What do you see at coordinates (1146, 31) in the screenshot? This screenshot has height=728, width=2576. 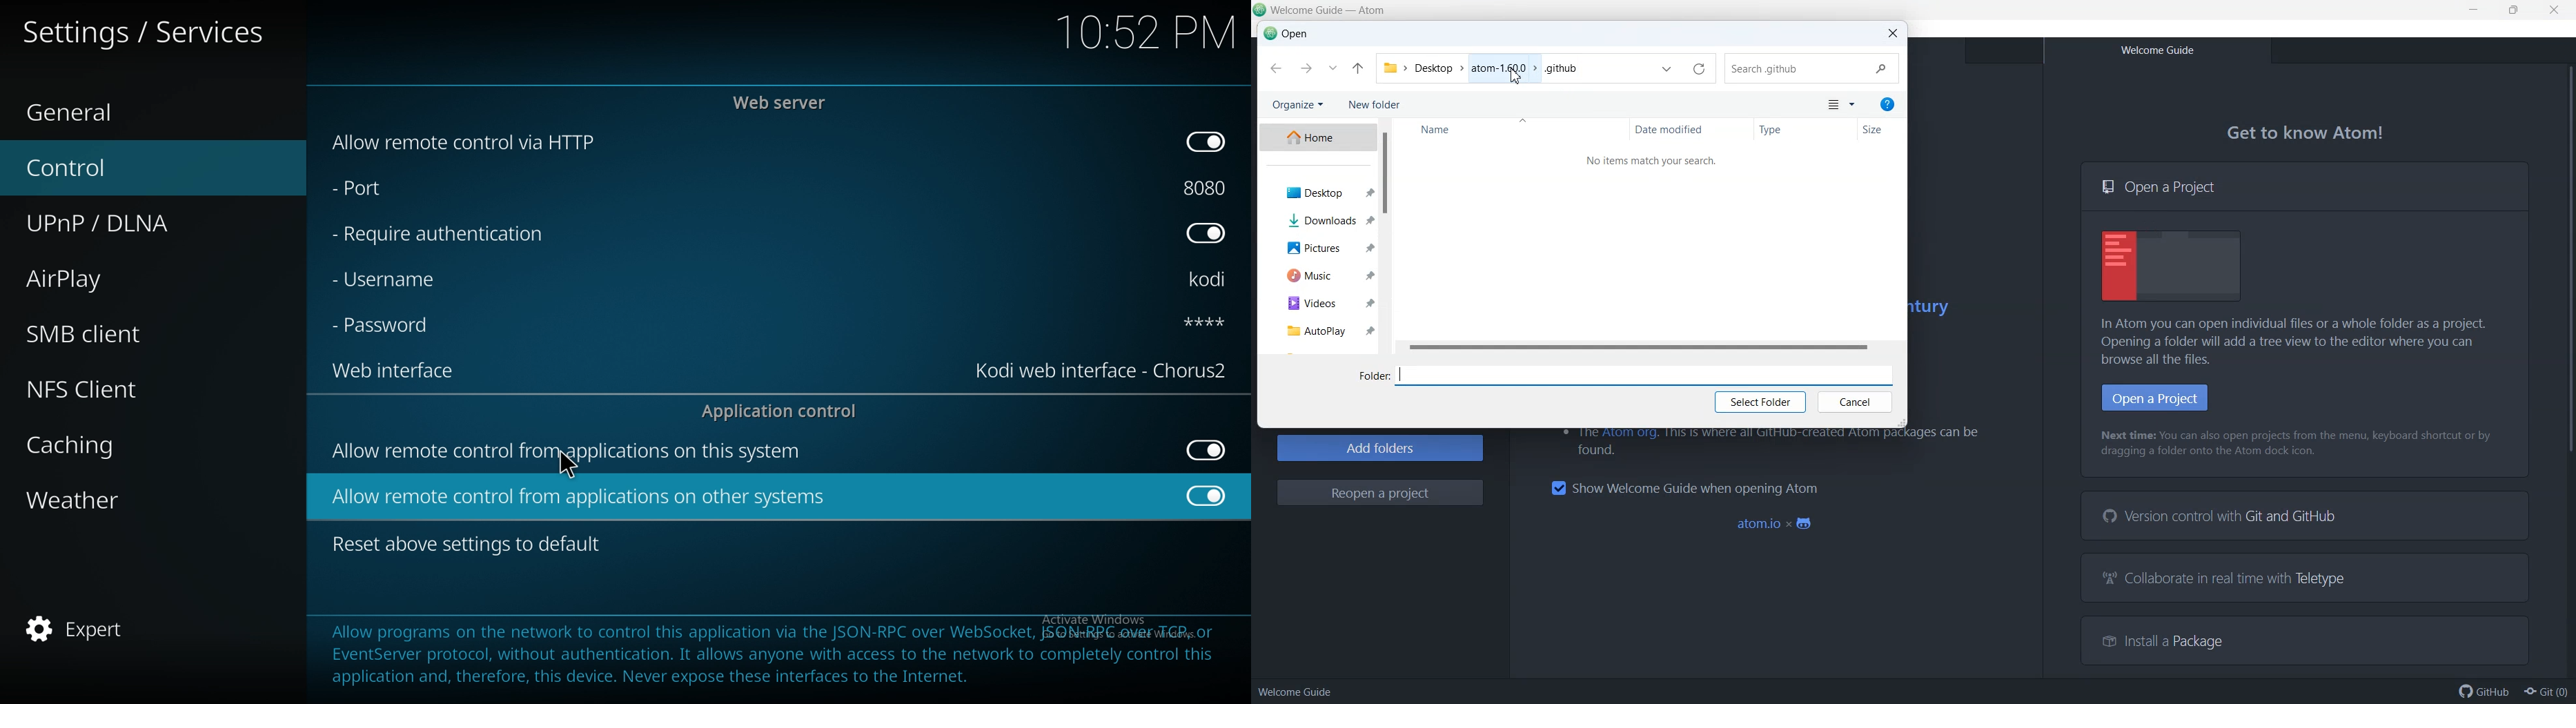 I see `time` at bounding box center [1146, 31].